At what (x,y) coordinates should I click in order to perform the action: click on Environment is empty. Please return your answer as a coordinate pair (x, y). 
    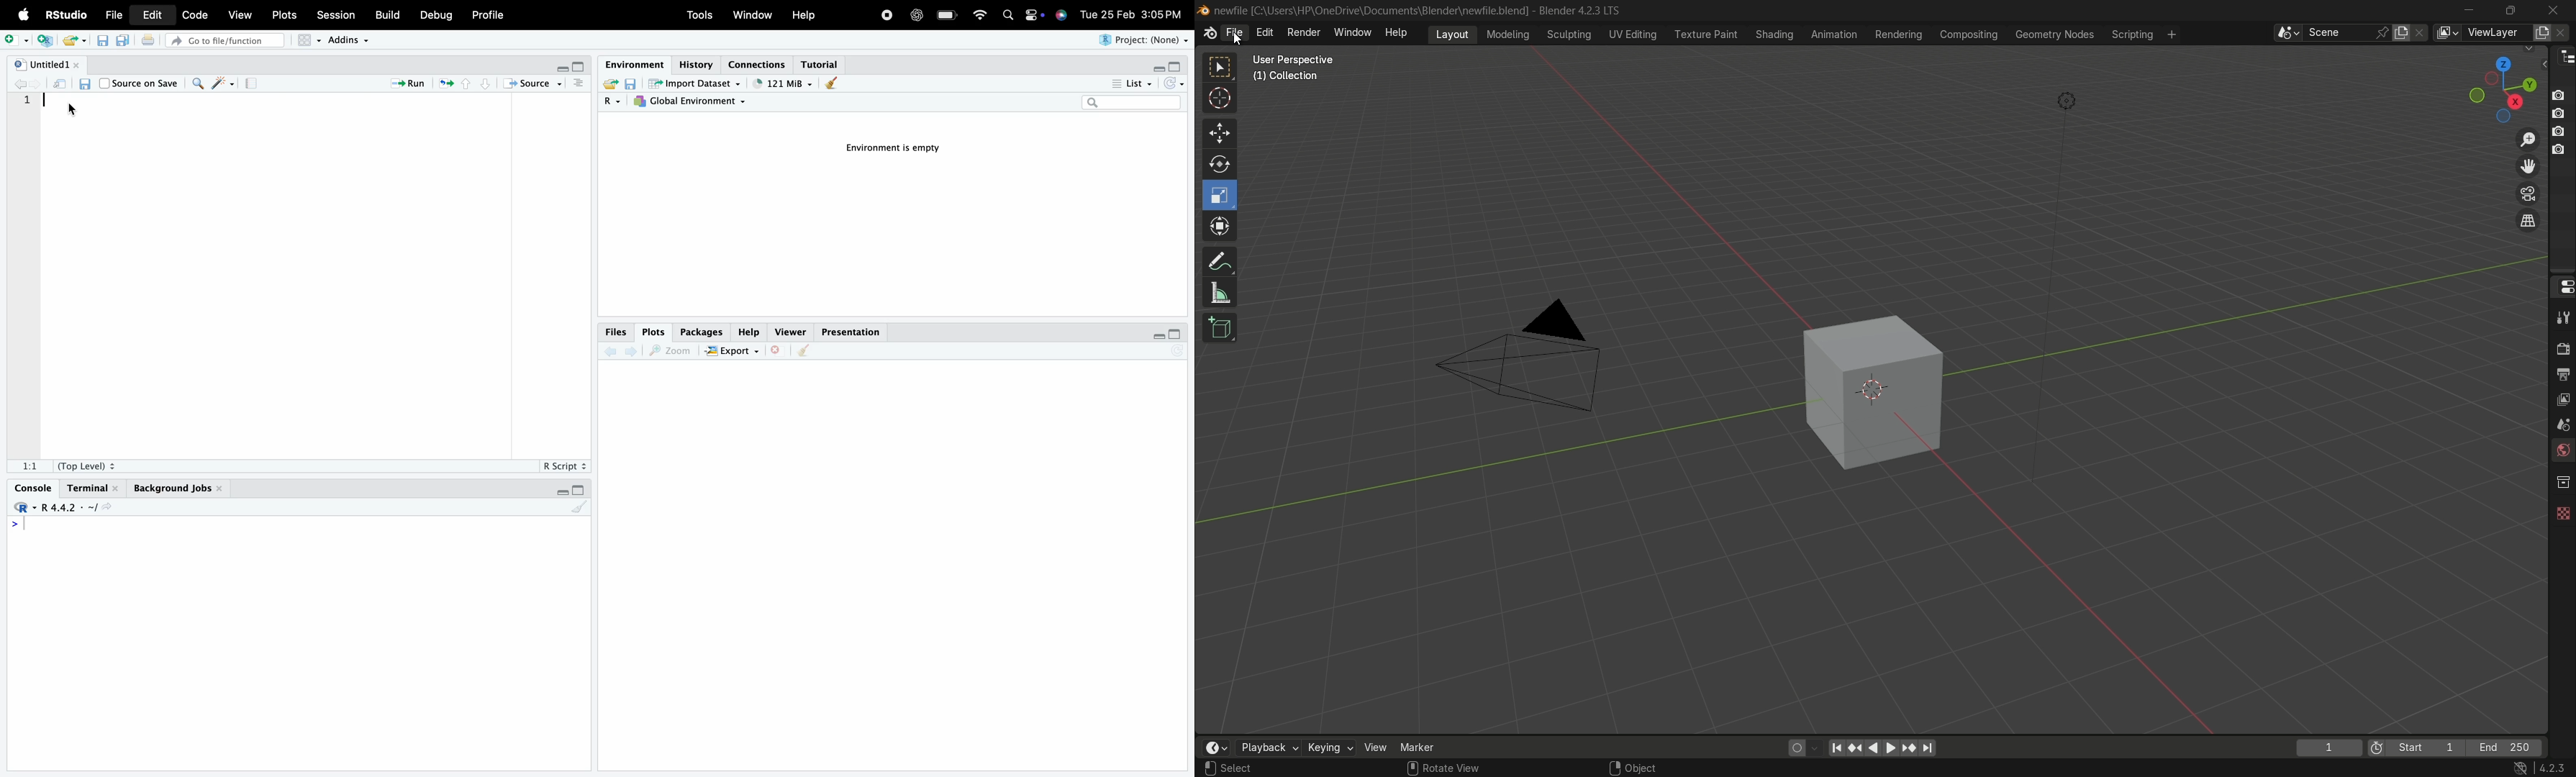
    Looking at the image, I should click on (889, 152).